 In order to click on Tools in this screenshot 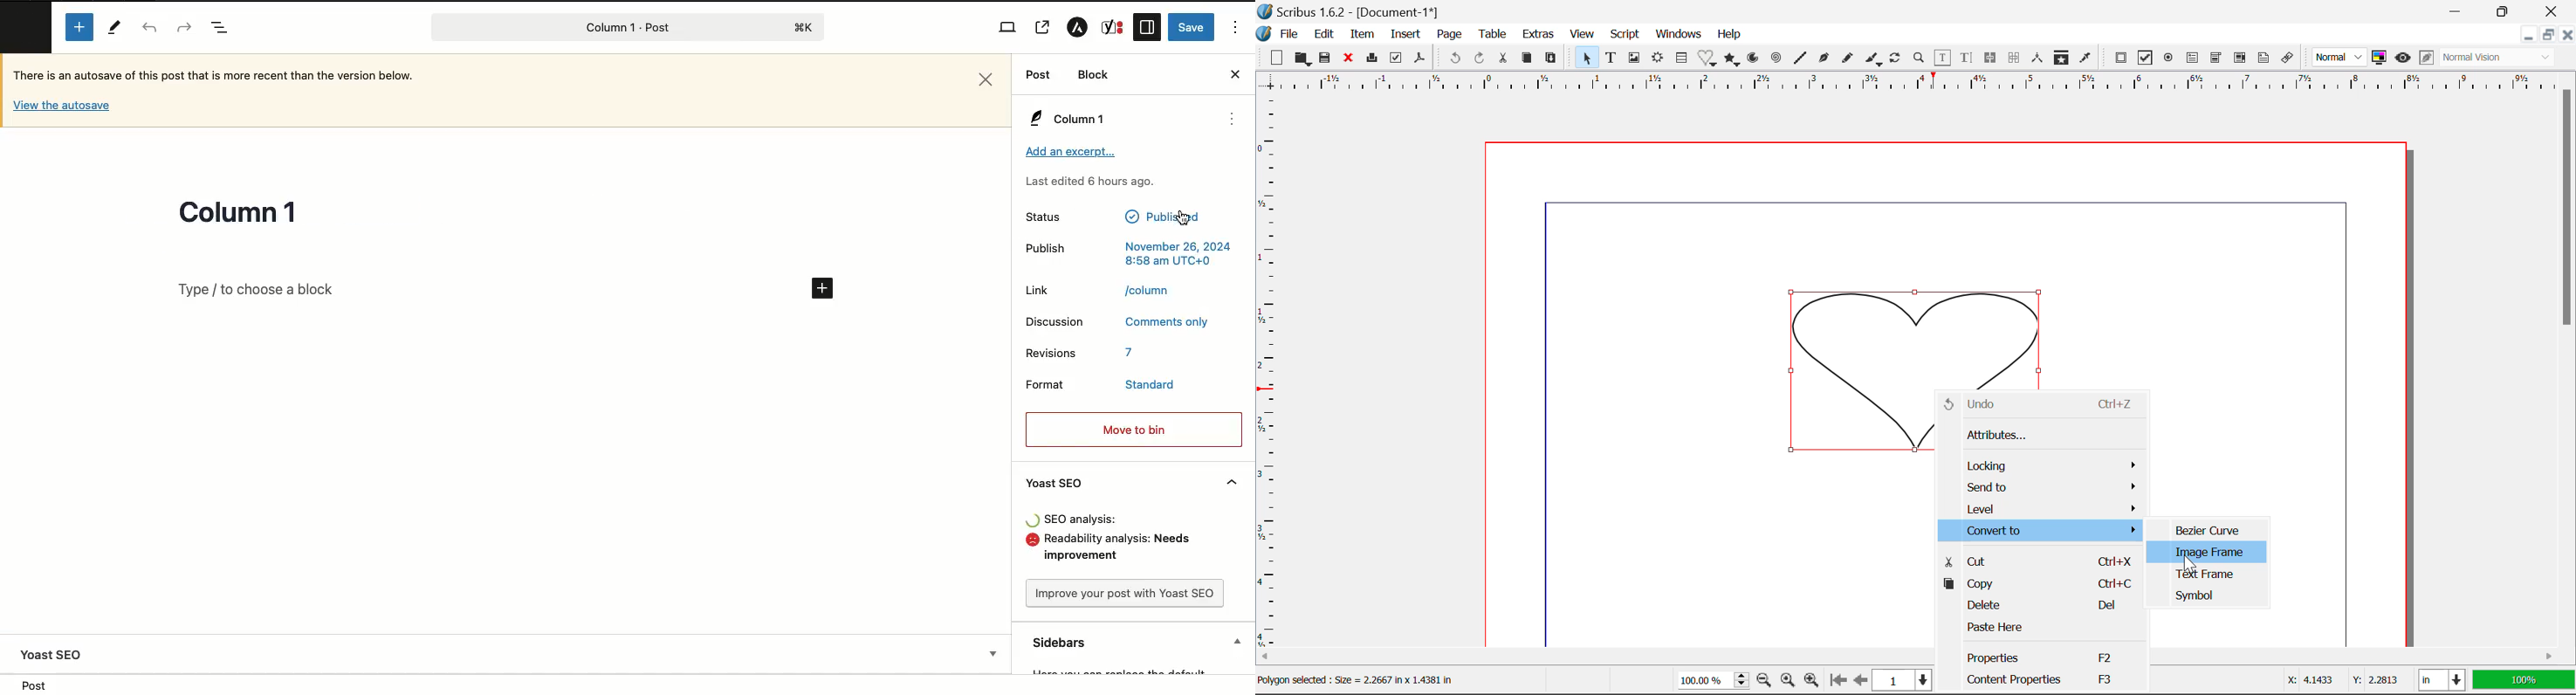, I will do `click(117, 30)`.